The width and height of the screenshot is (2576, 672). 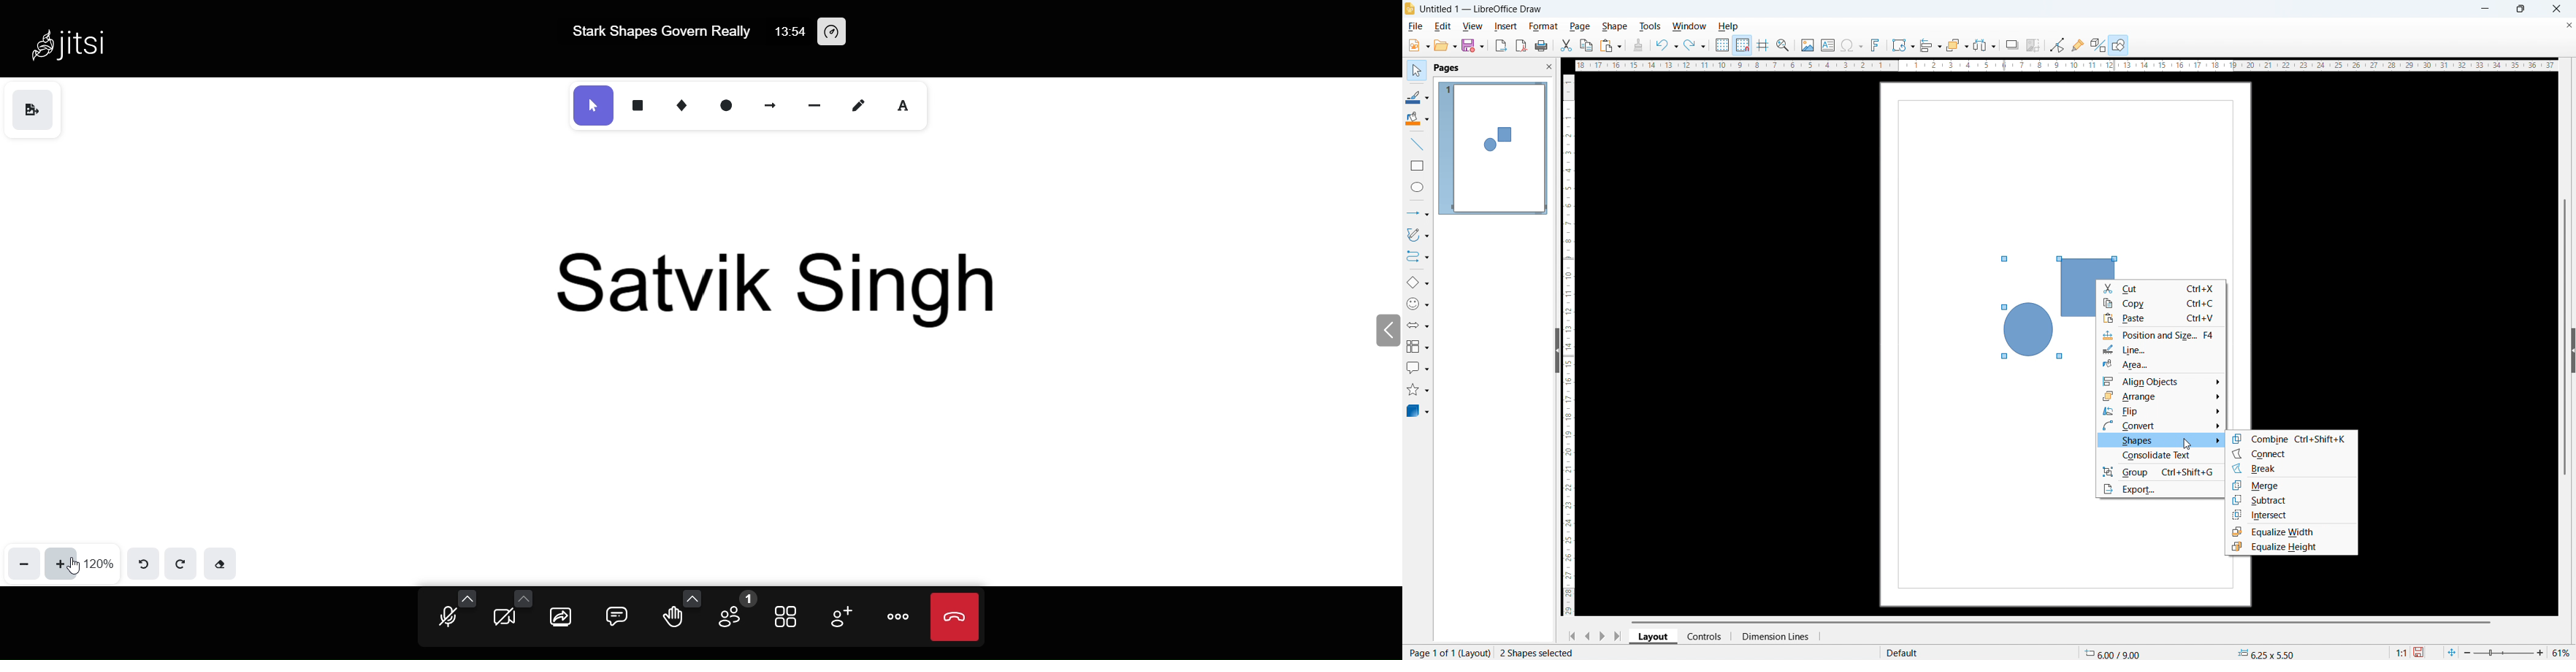 I want to click on page, so click(x=1581, y=26).